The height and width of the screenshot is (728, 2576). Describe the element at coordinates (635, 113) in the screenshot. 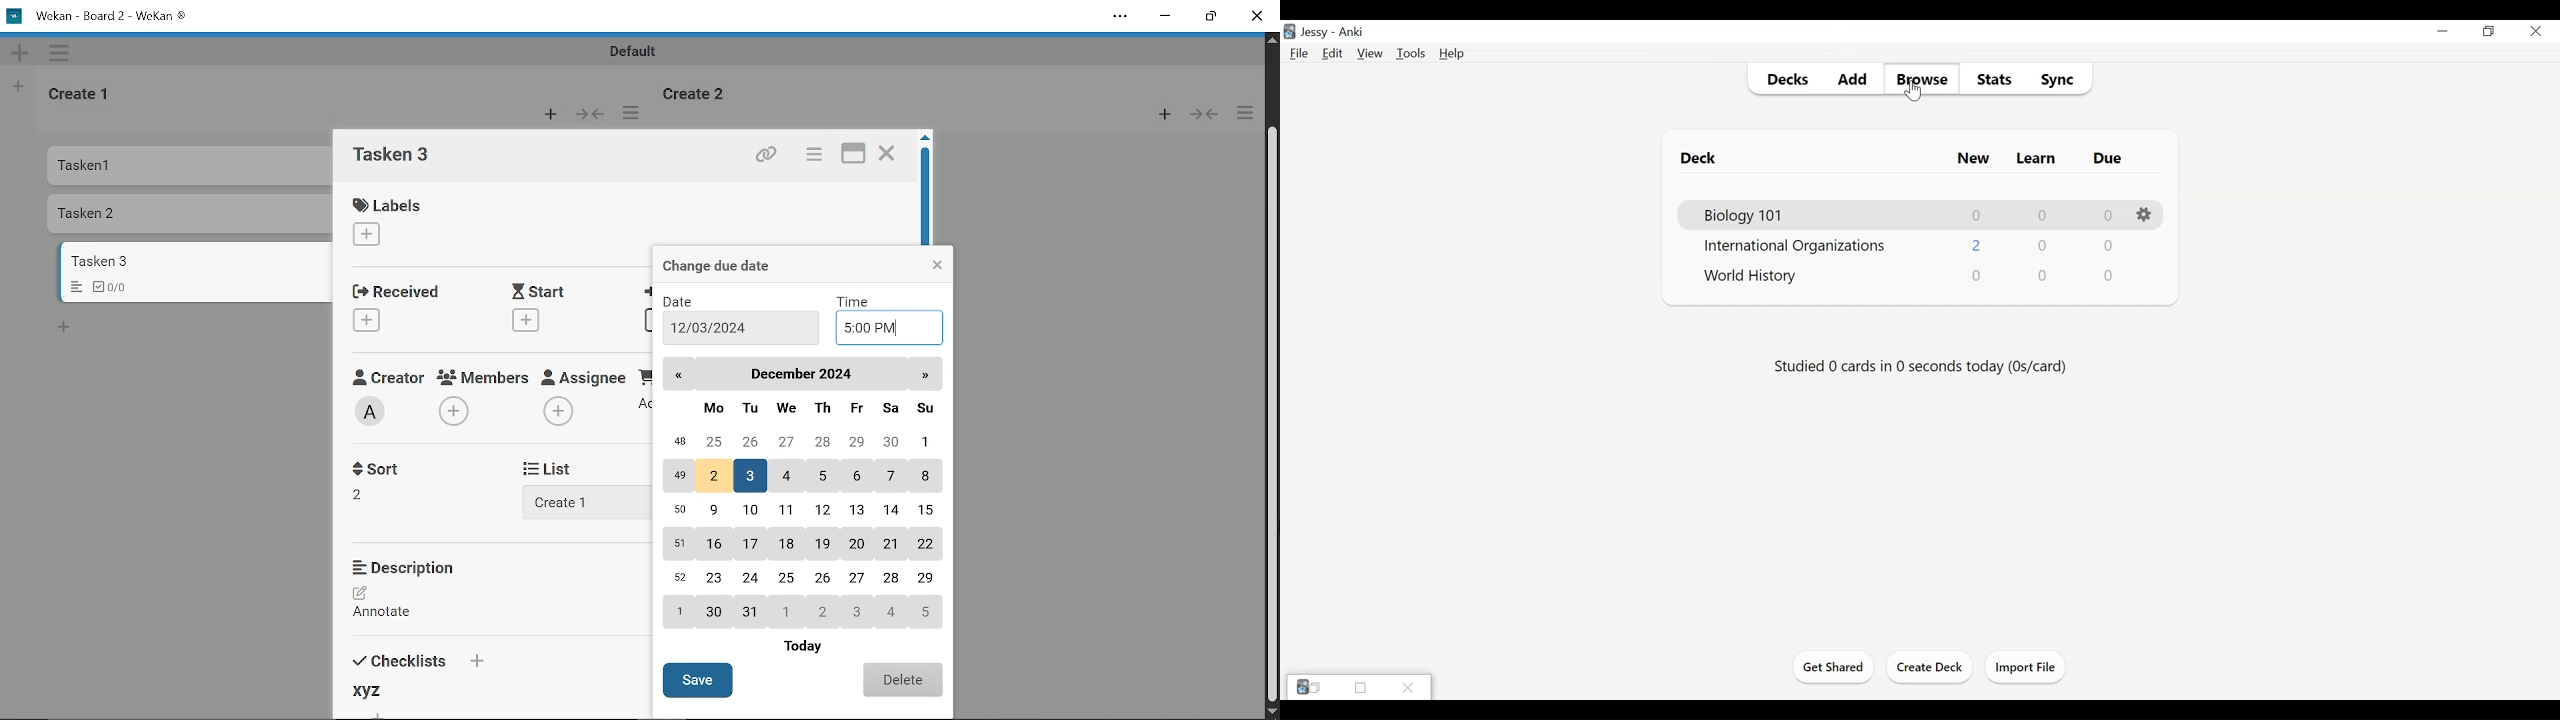

I see `More` at that location.